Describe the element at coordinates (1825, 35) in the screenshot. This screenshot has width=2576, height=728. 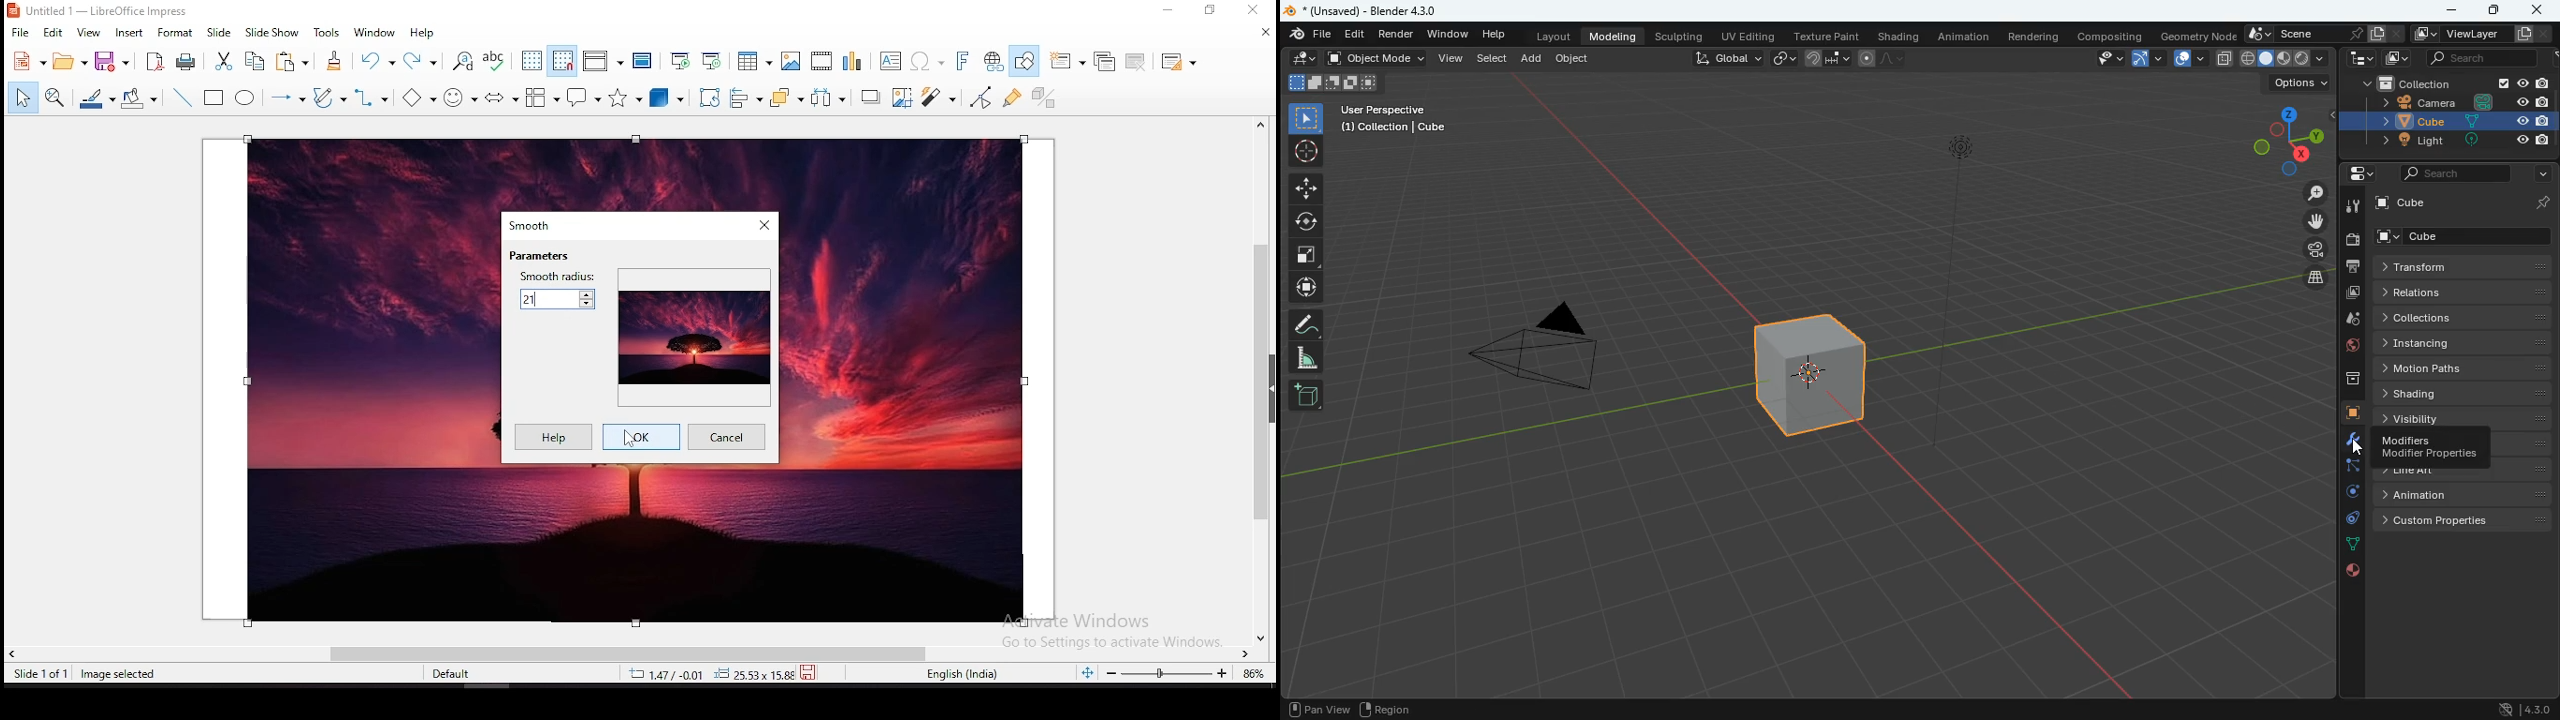
I see `texture paint` at that location.